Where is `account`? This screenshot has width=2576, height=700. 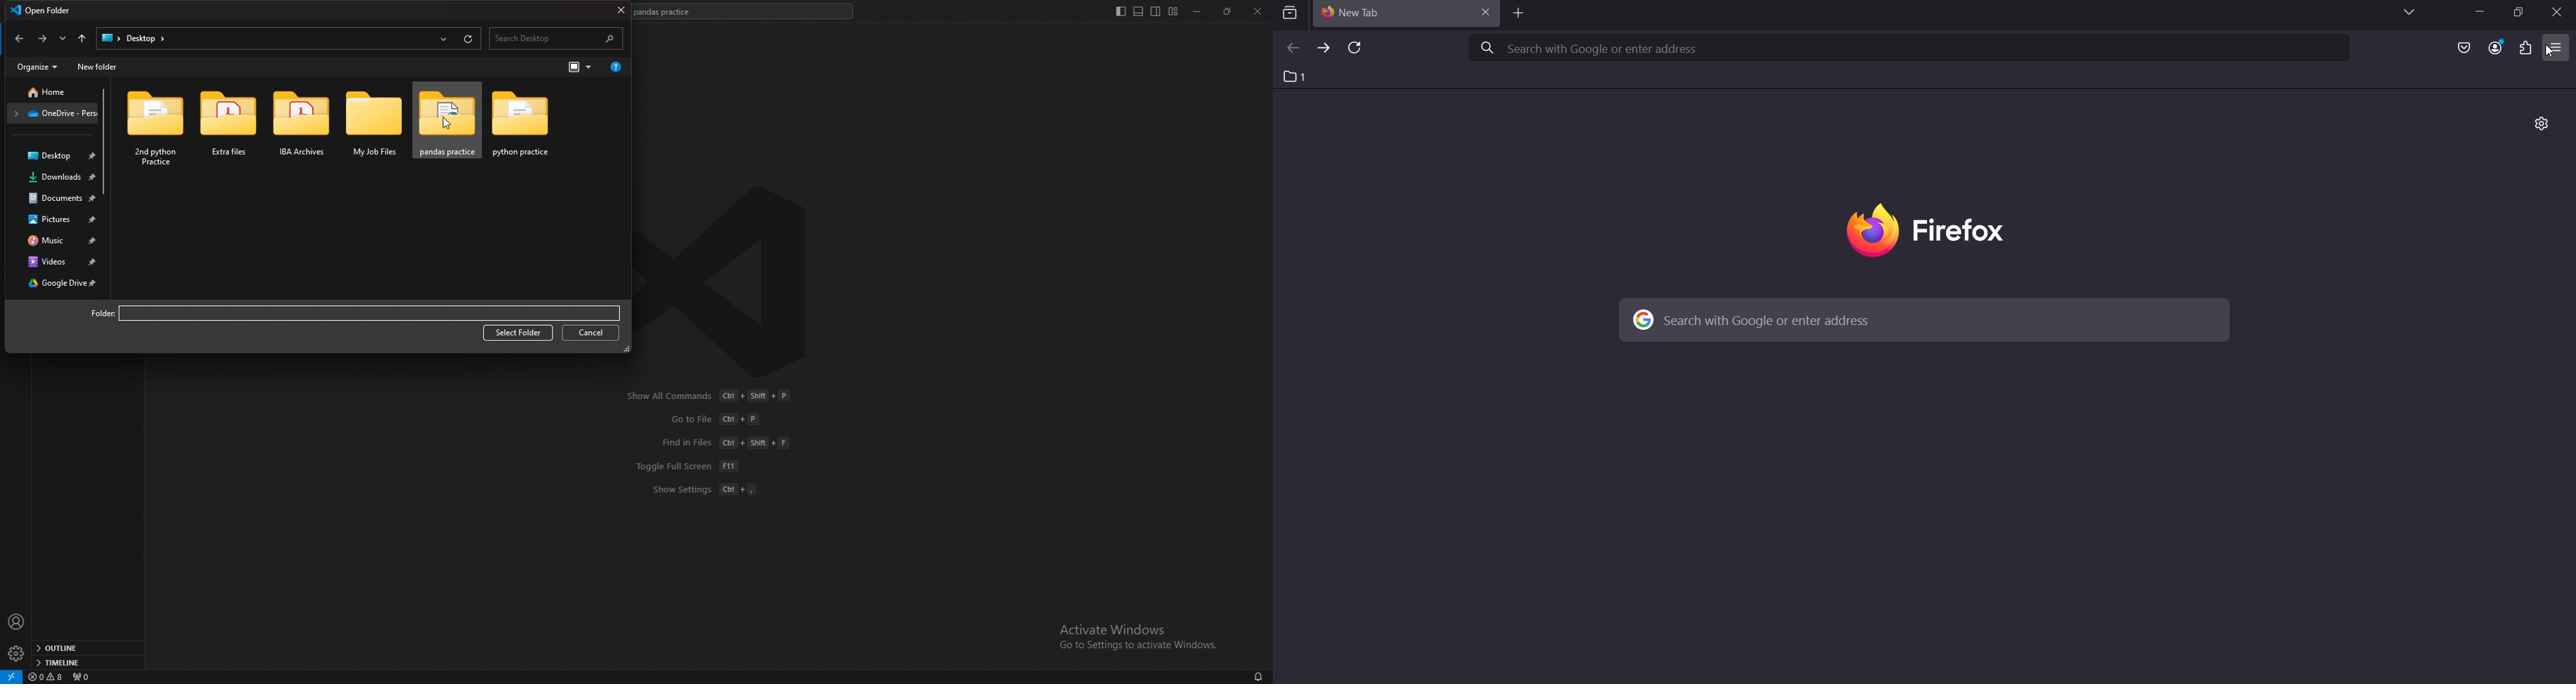
account is located at coordinates (2495, 46).